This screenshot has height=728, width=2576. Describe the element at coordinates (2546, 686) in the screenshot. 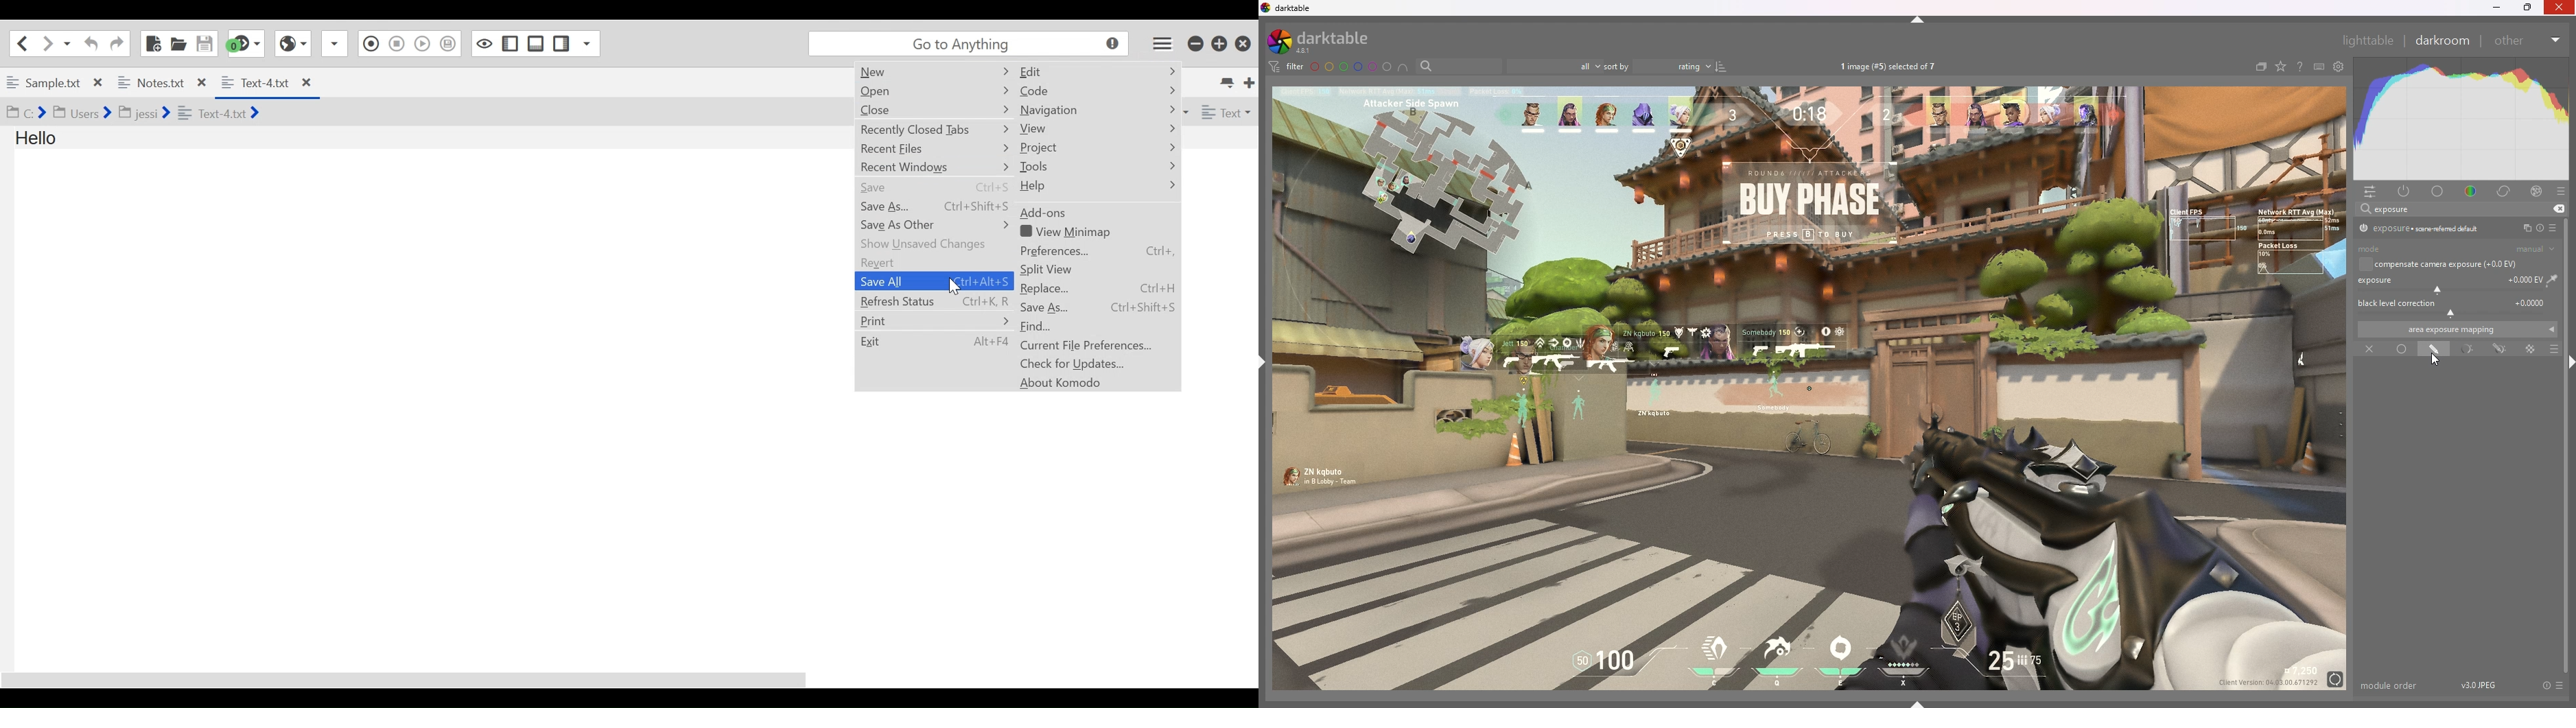

I see `reset` at that location.